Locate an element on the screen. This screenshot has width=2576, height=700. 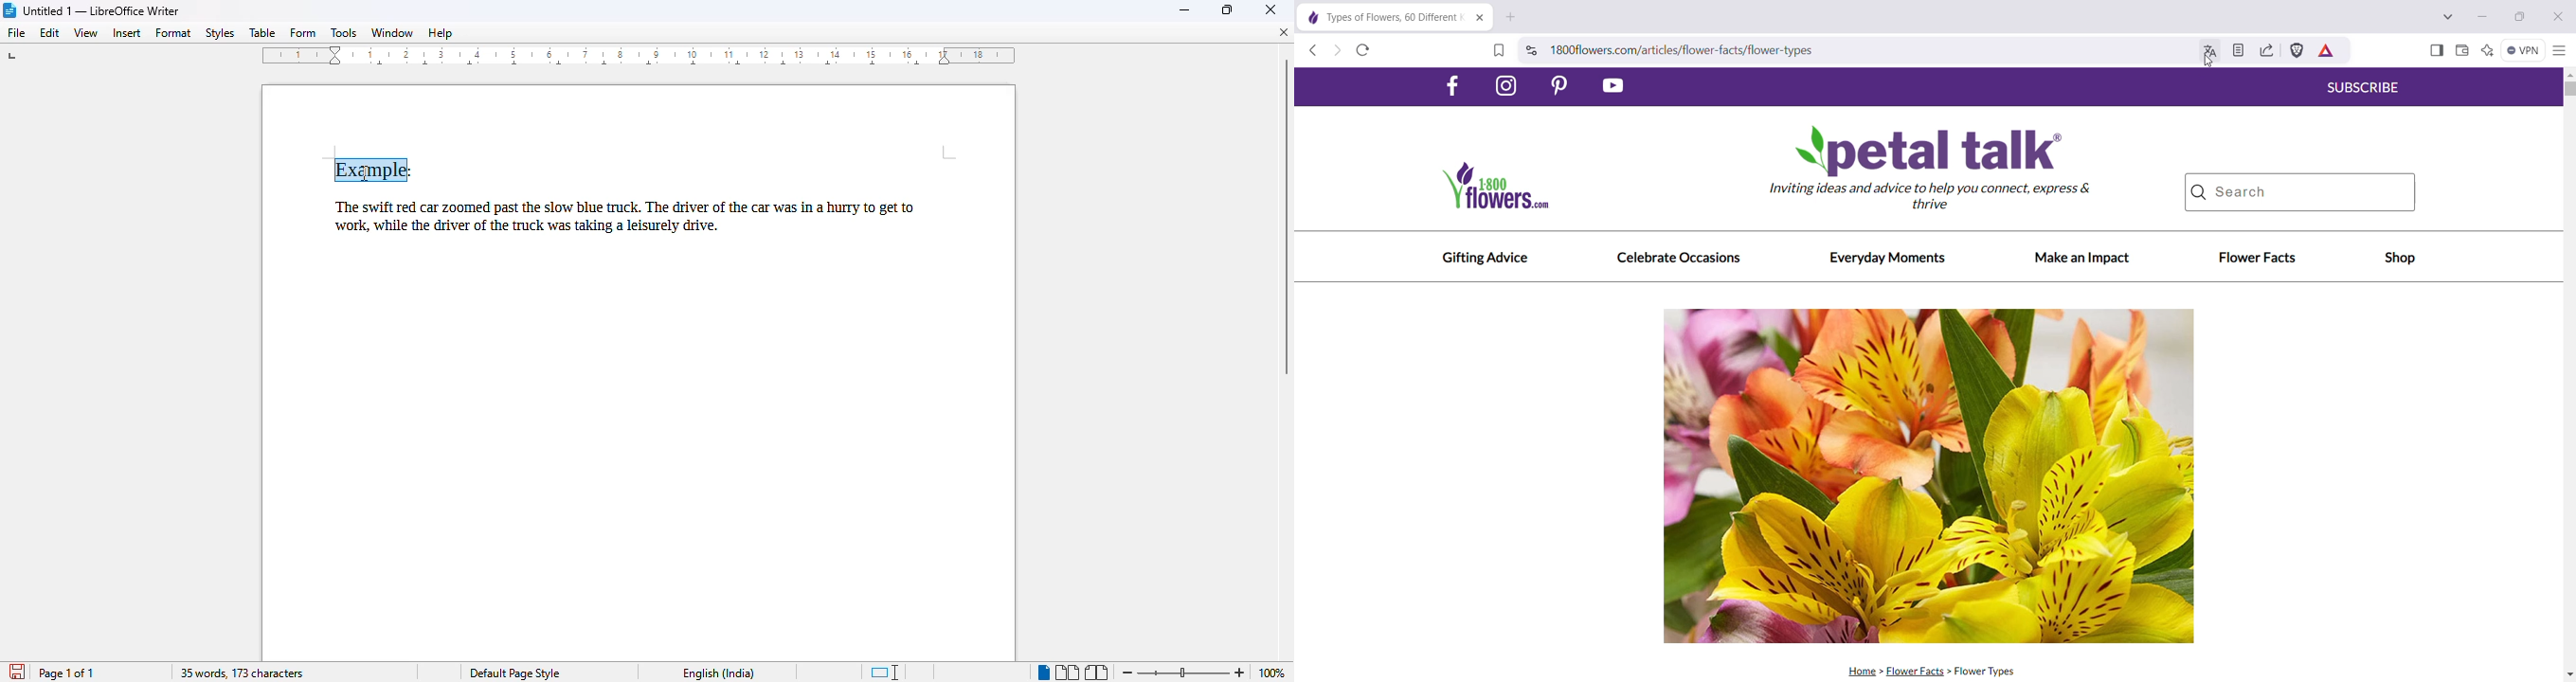
Click to go forward, hold to see history is located at coordinates (1340, 50).